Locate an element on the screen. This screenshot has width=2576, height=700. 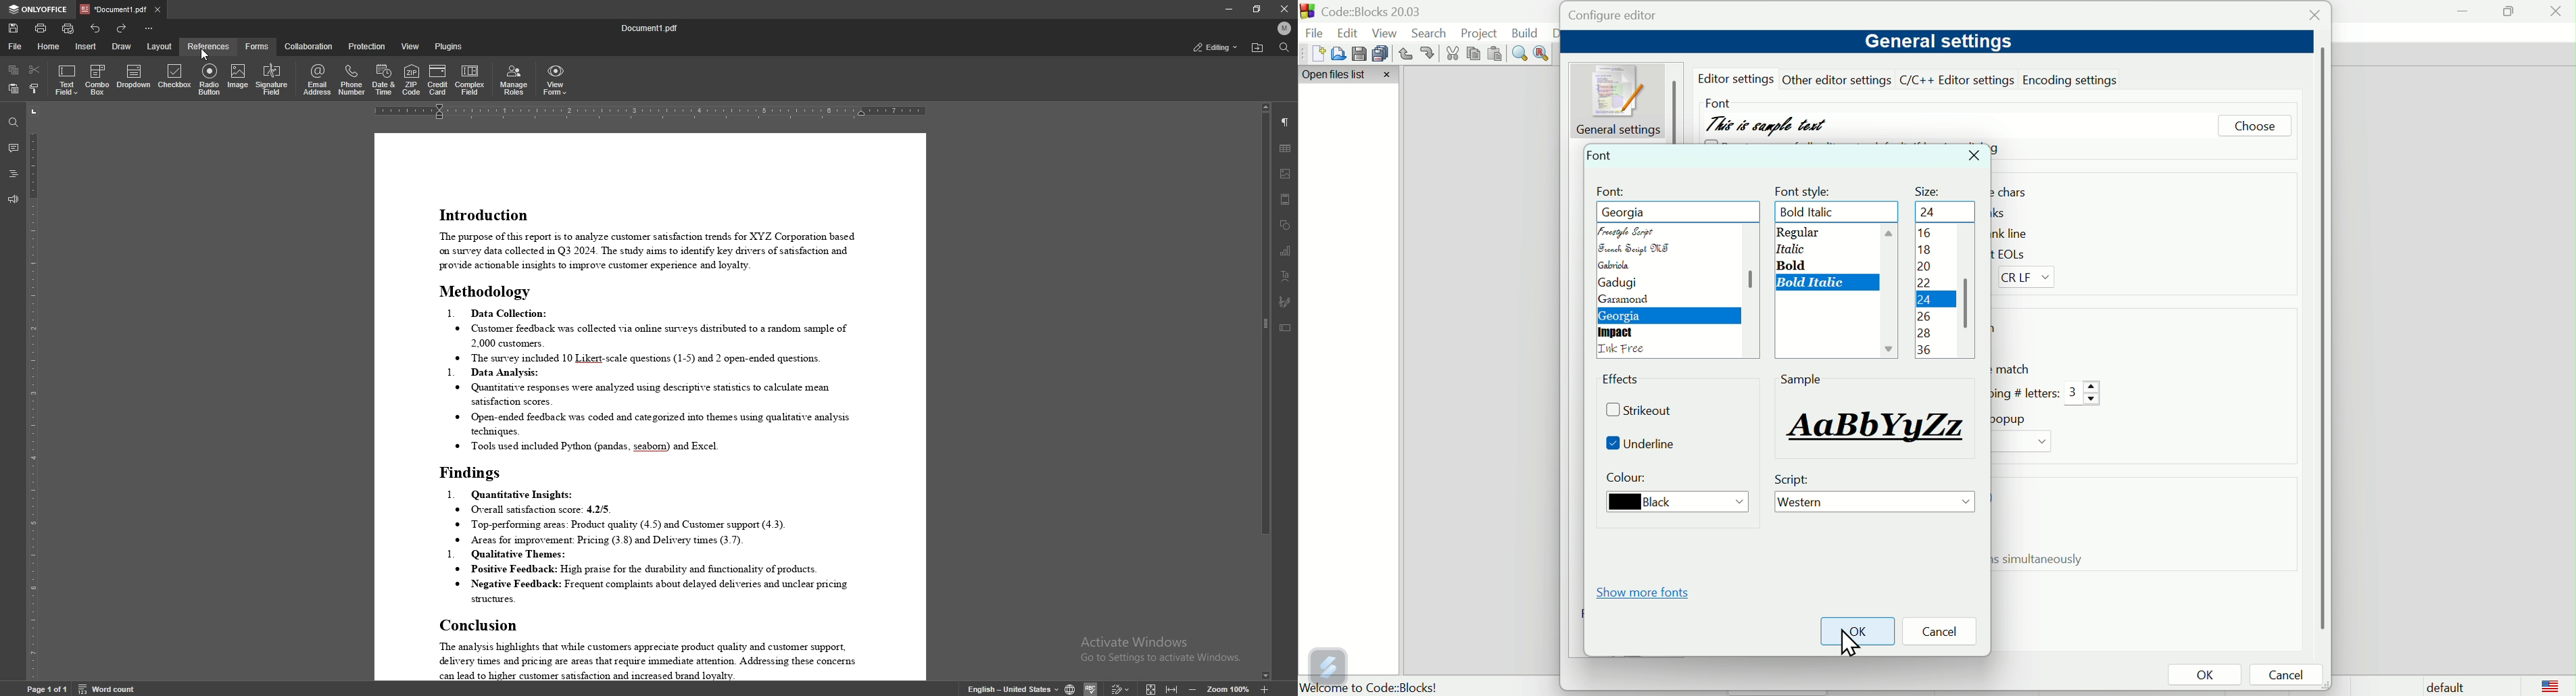
status is located at coordinates (1217, 47).